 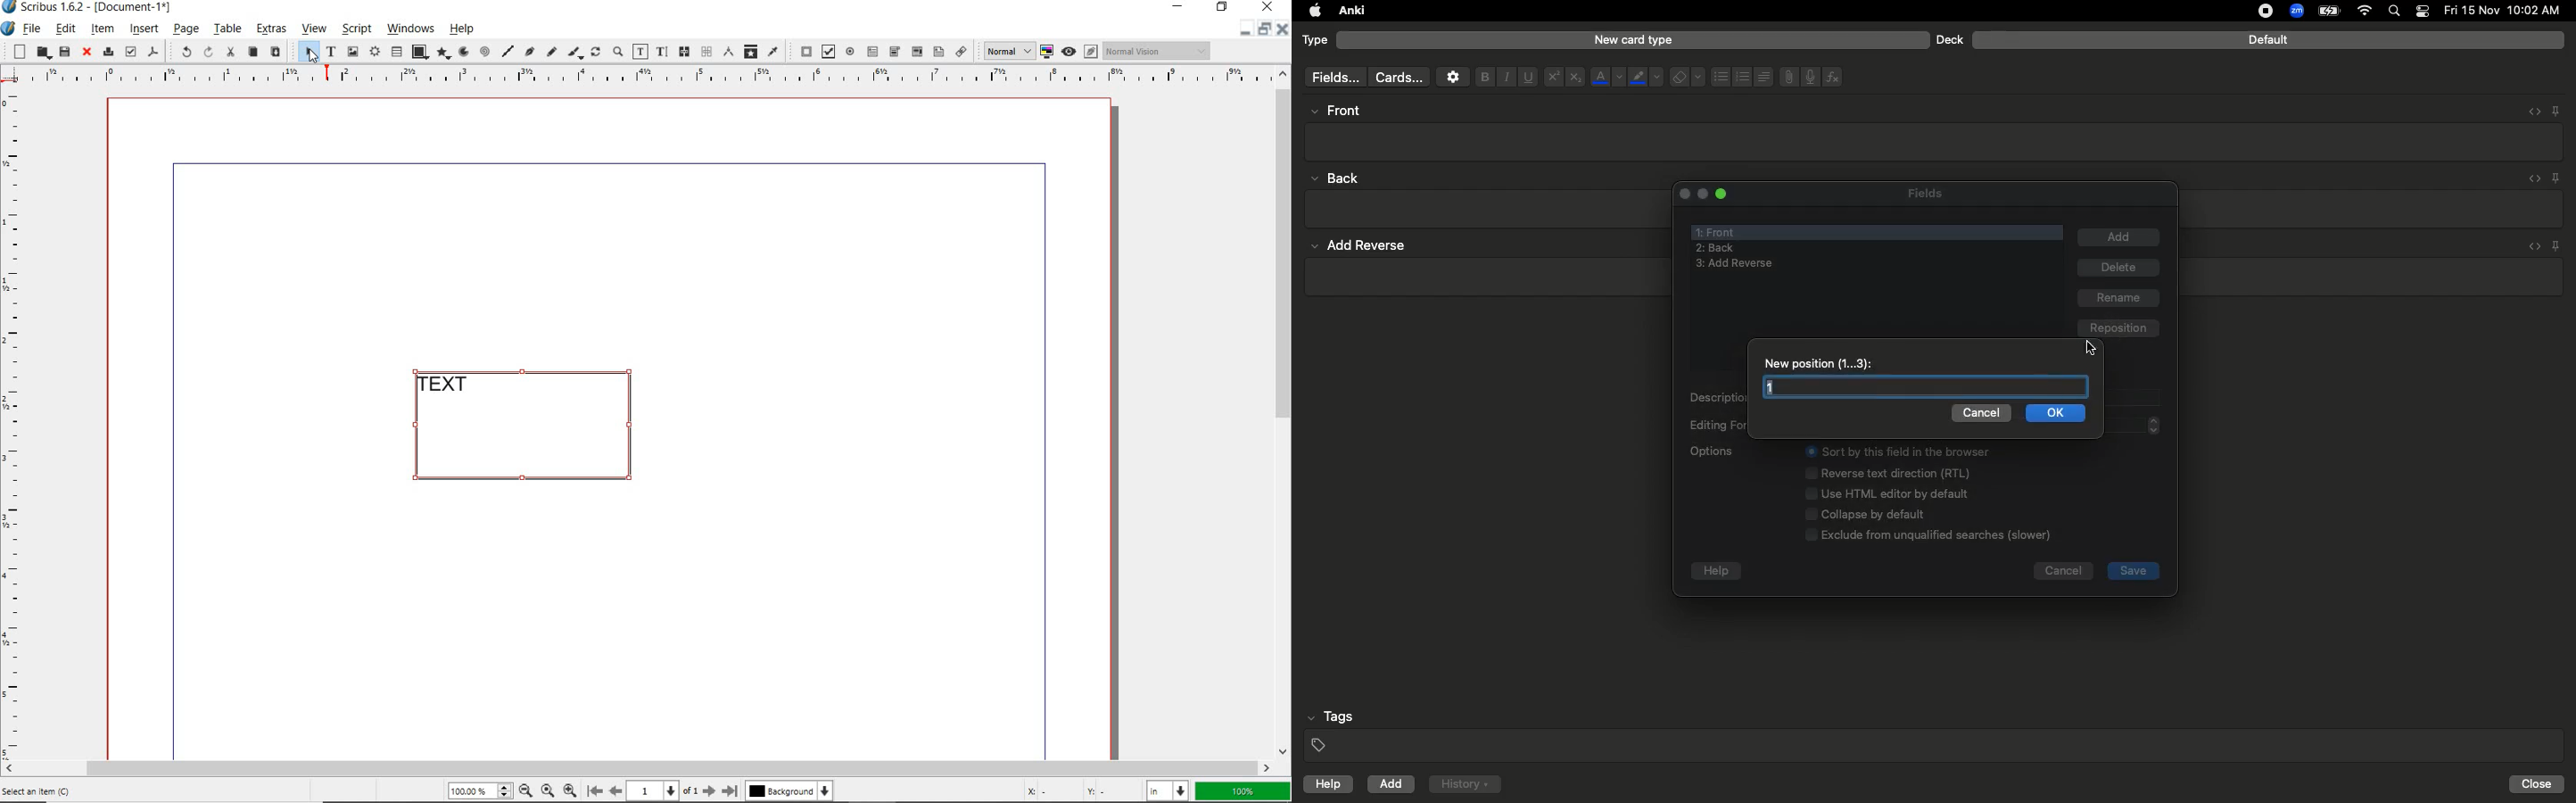 I want to click on save, so click(x=2134, y=571).